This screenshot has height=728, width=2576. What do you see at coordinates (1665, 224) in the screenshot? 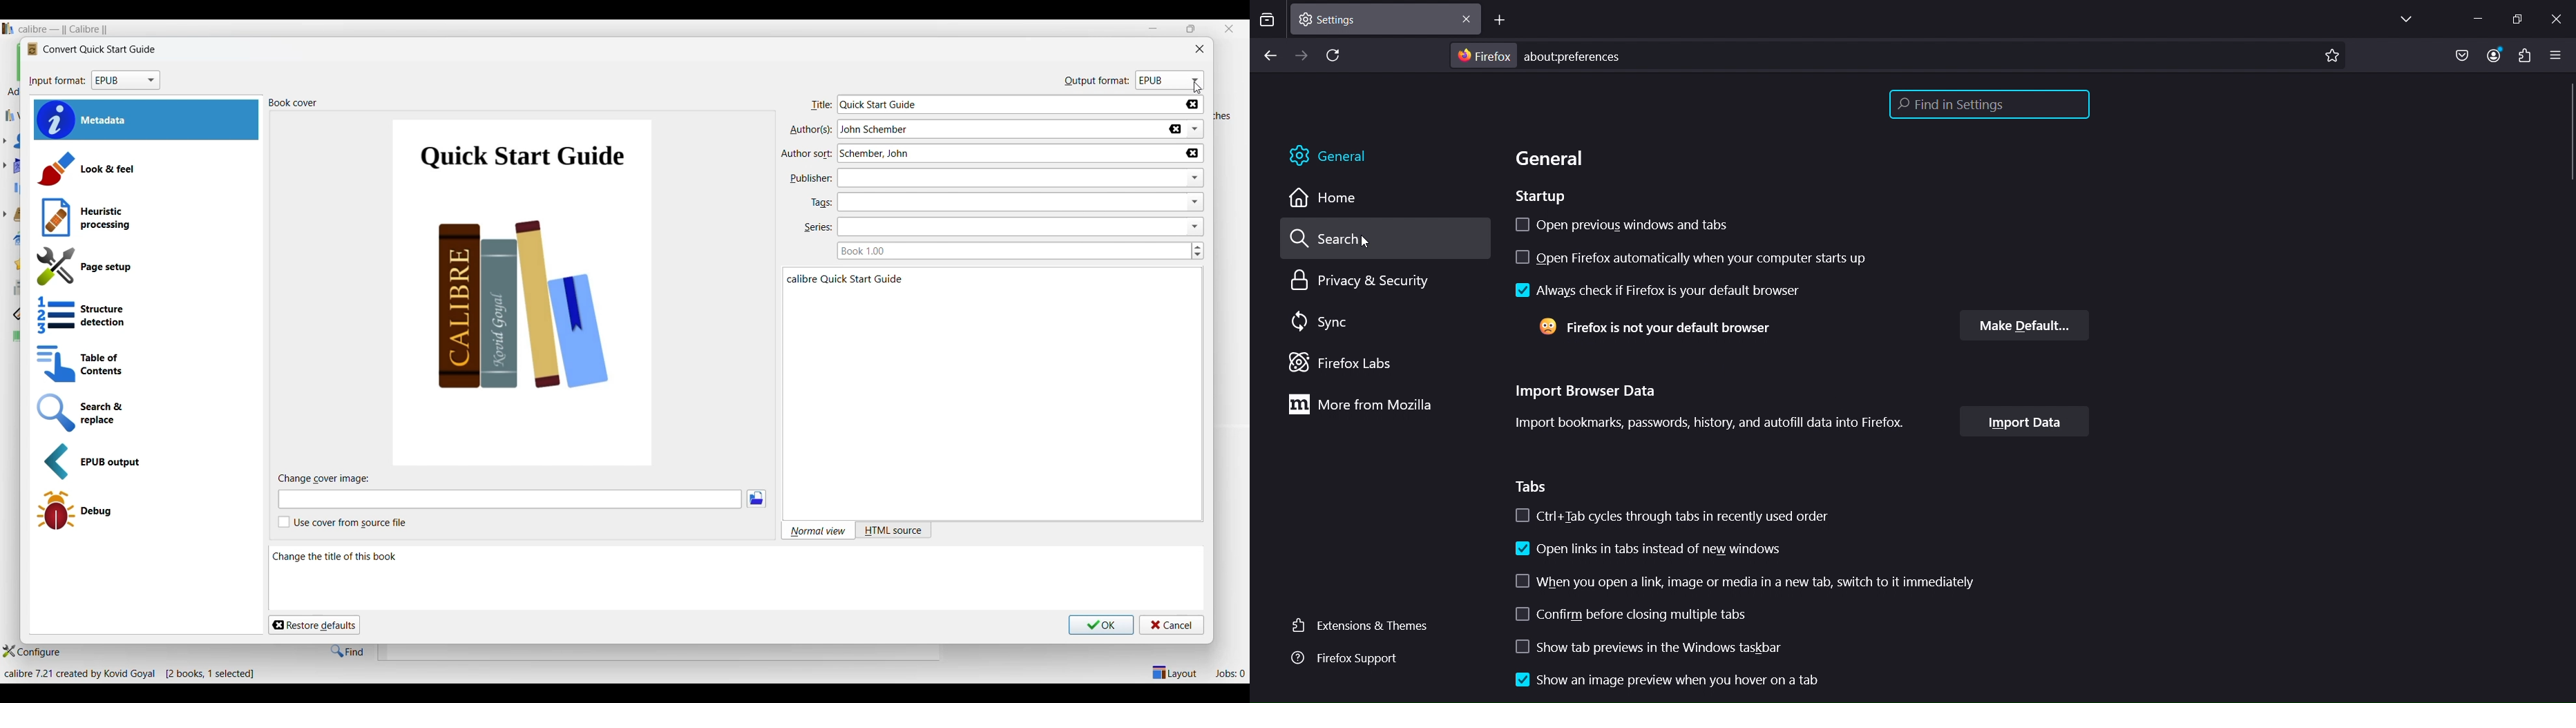
I see `open previous windows and tabs` at bounding box center [1665, 224].